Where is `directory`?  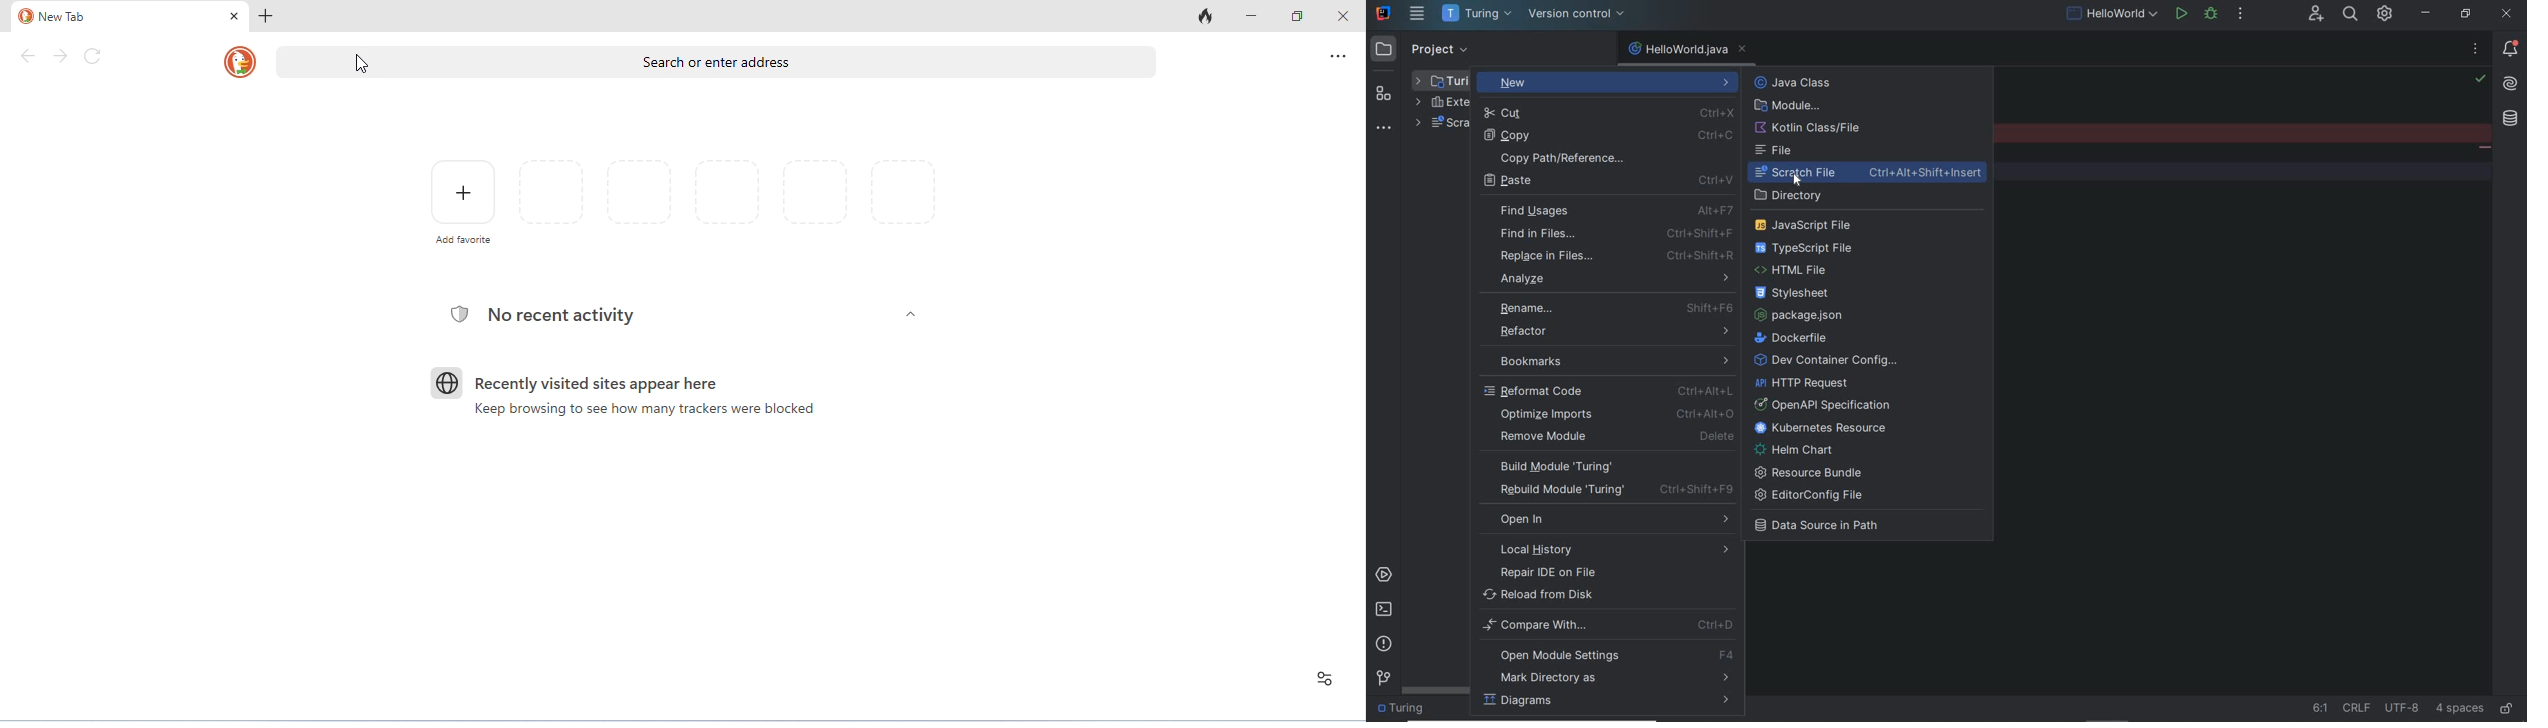
directory is located at coordinates (1795, 196).